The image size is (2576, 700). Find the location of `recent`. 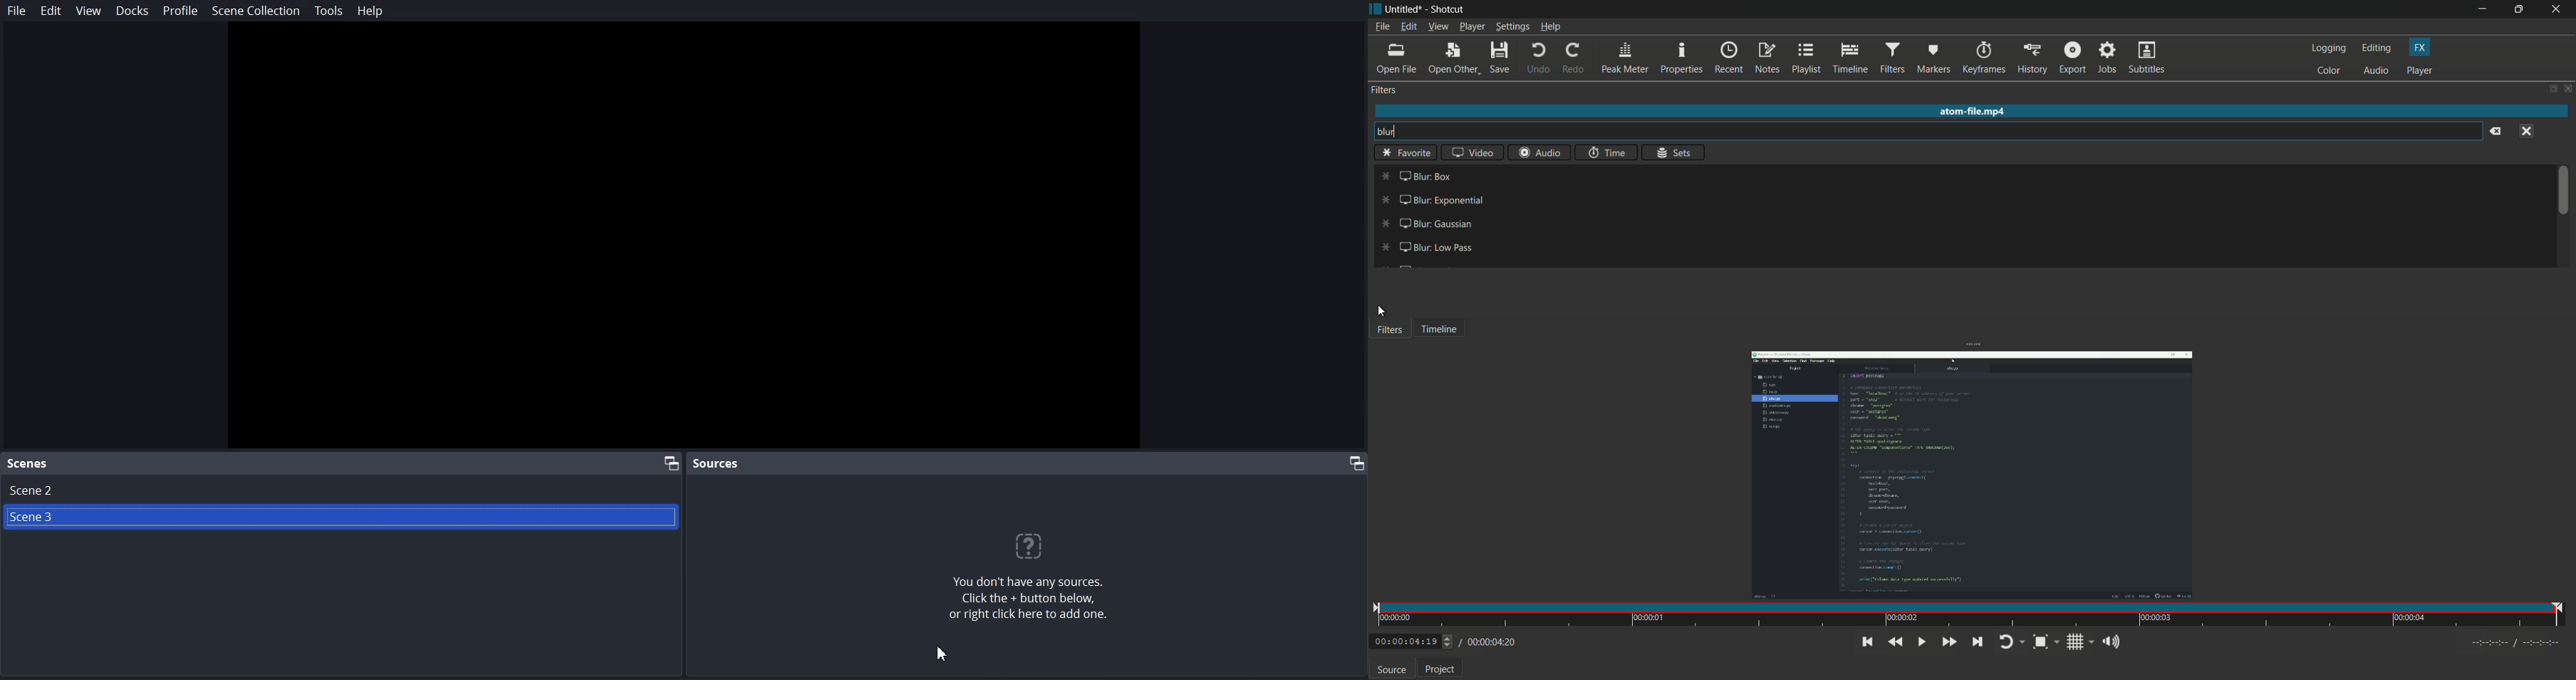

recent is located at coordinates (1728, 59).